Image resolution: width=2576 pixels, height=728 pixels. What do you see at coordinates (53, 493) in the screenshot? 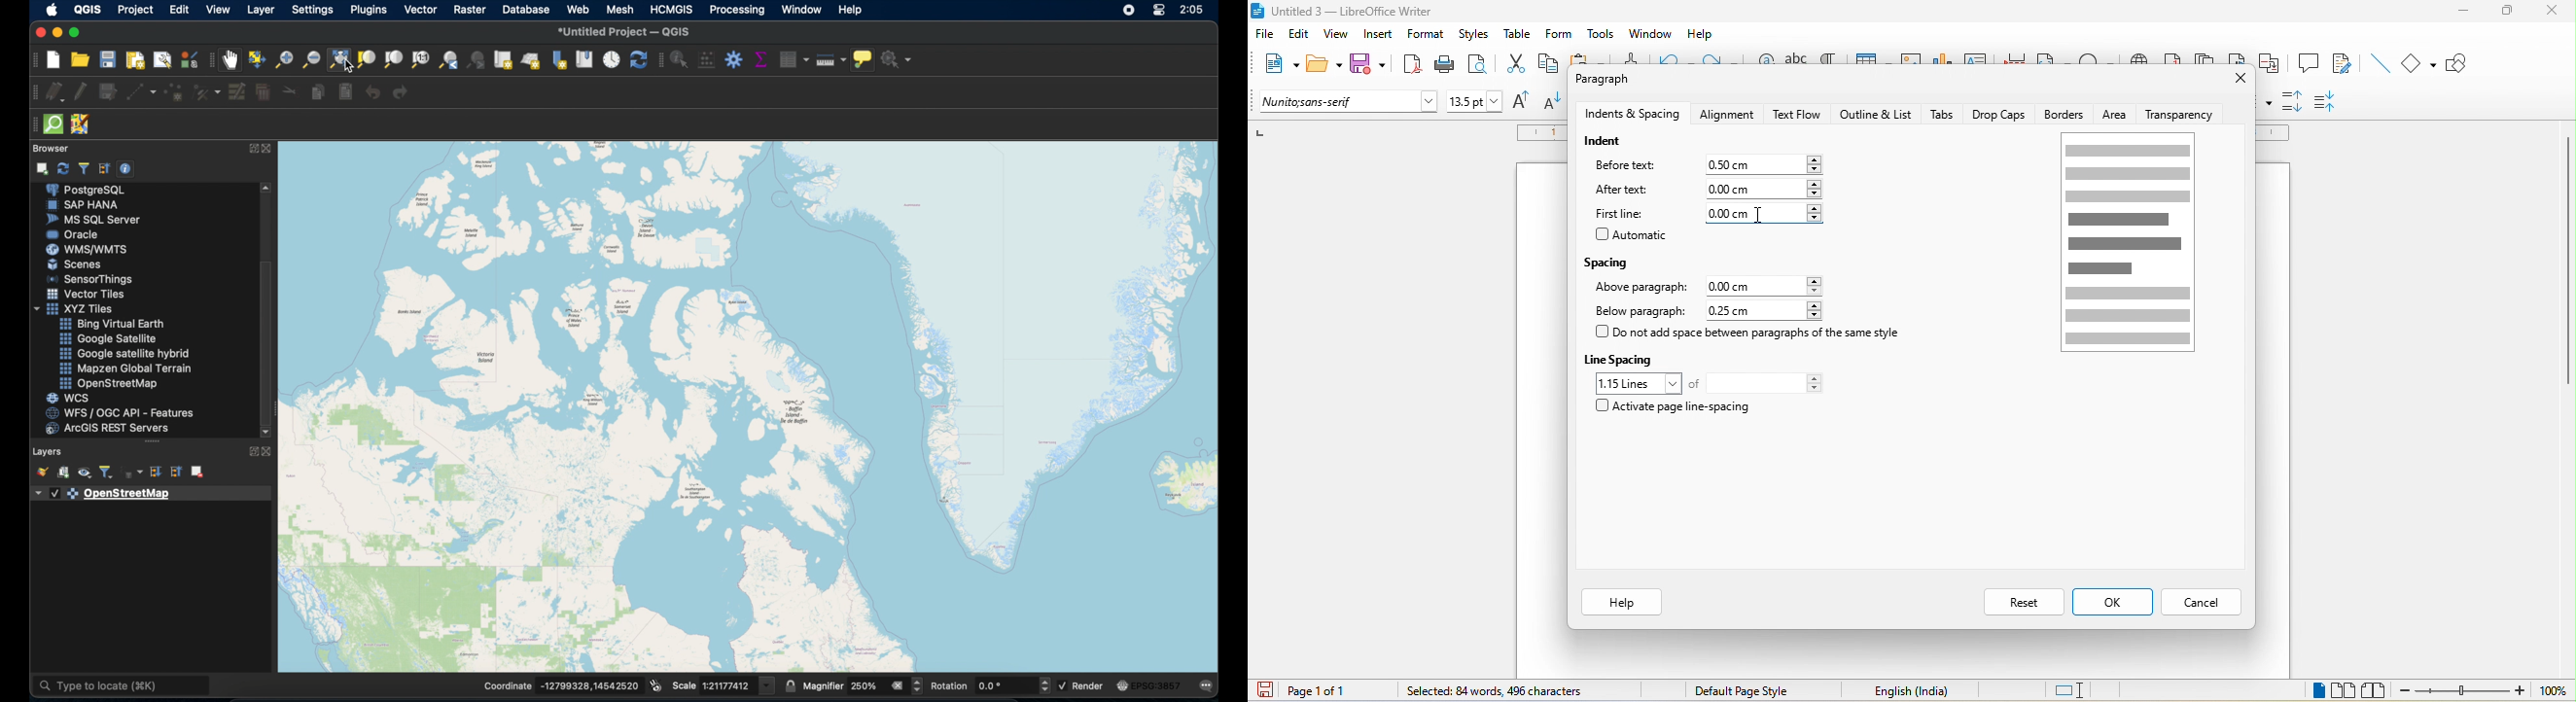
I see `checked checkbox` at bounding box center [53, 493].